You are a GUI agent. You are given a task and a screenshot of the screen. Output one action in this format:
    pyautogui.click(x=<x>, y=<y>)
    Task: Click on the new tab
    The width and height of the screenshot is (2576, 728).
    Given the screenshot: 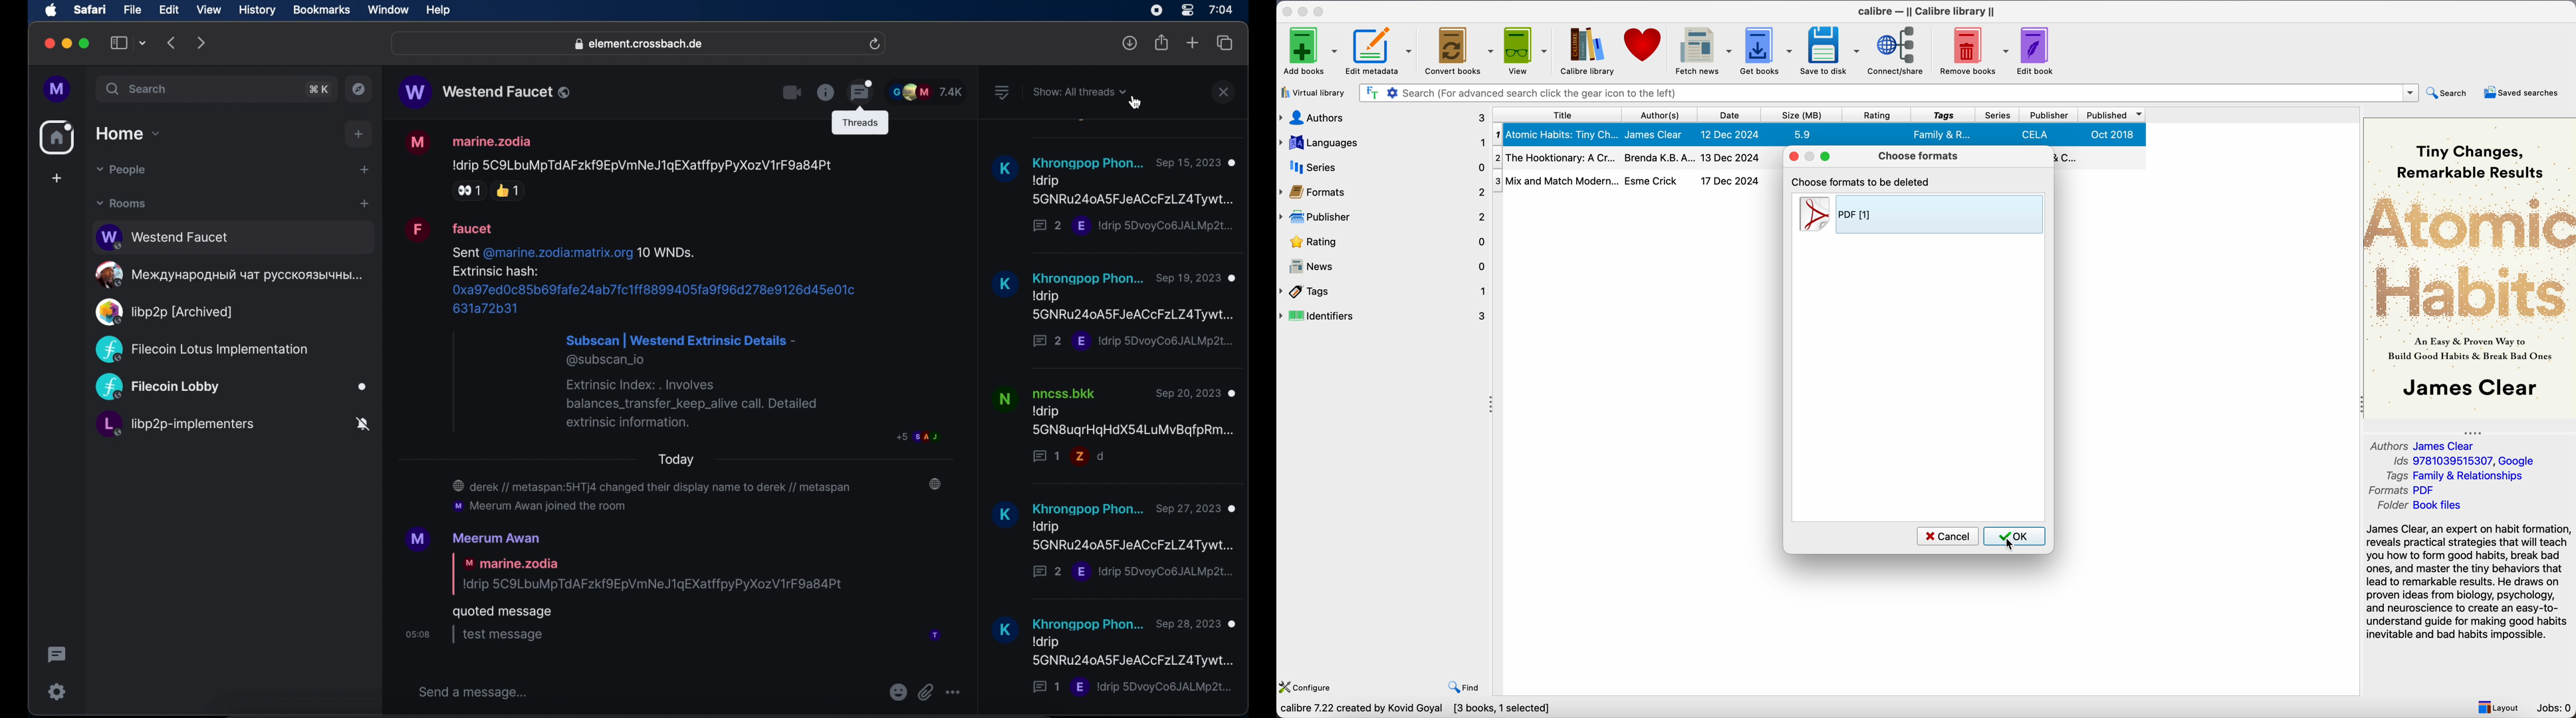 What is the action you would take?
    pyautogui.click(x=1193, y=43)
    